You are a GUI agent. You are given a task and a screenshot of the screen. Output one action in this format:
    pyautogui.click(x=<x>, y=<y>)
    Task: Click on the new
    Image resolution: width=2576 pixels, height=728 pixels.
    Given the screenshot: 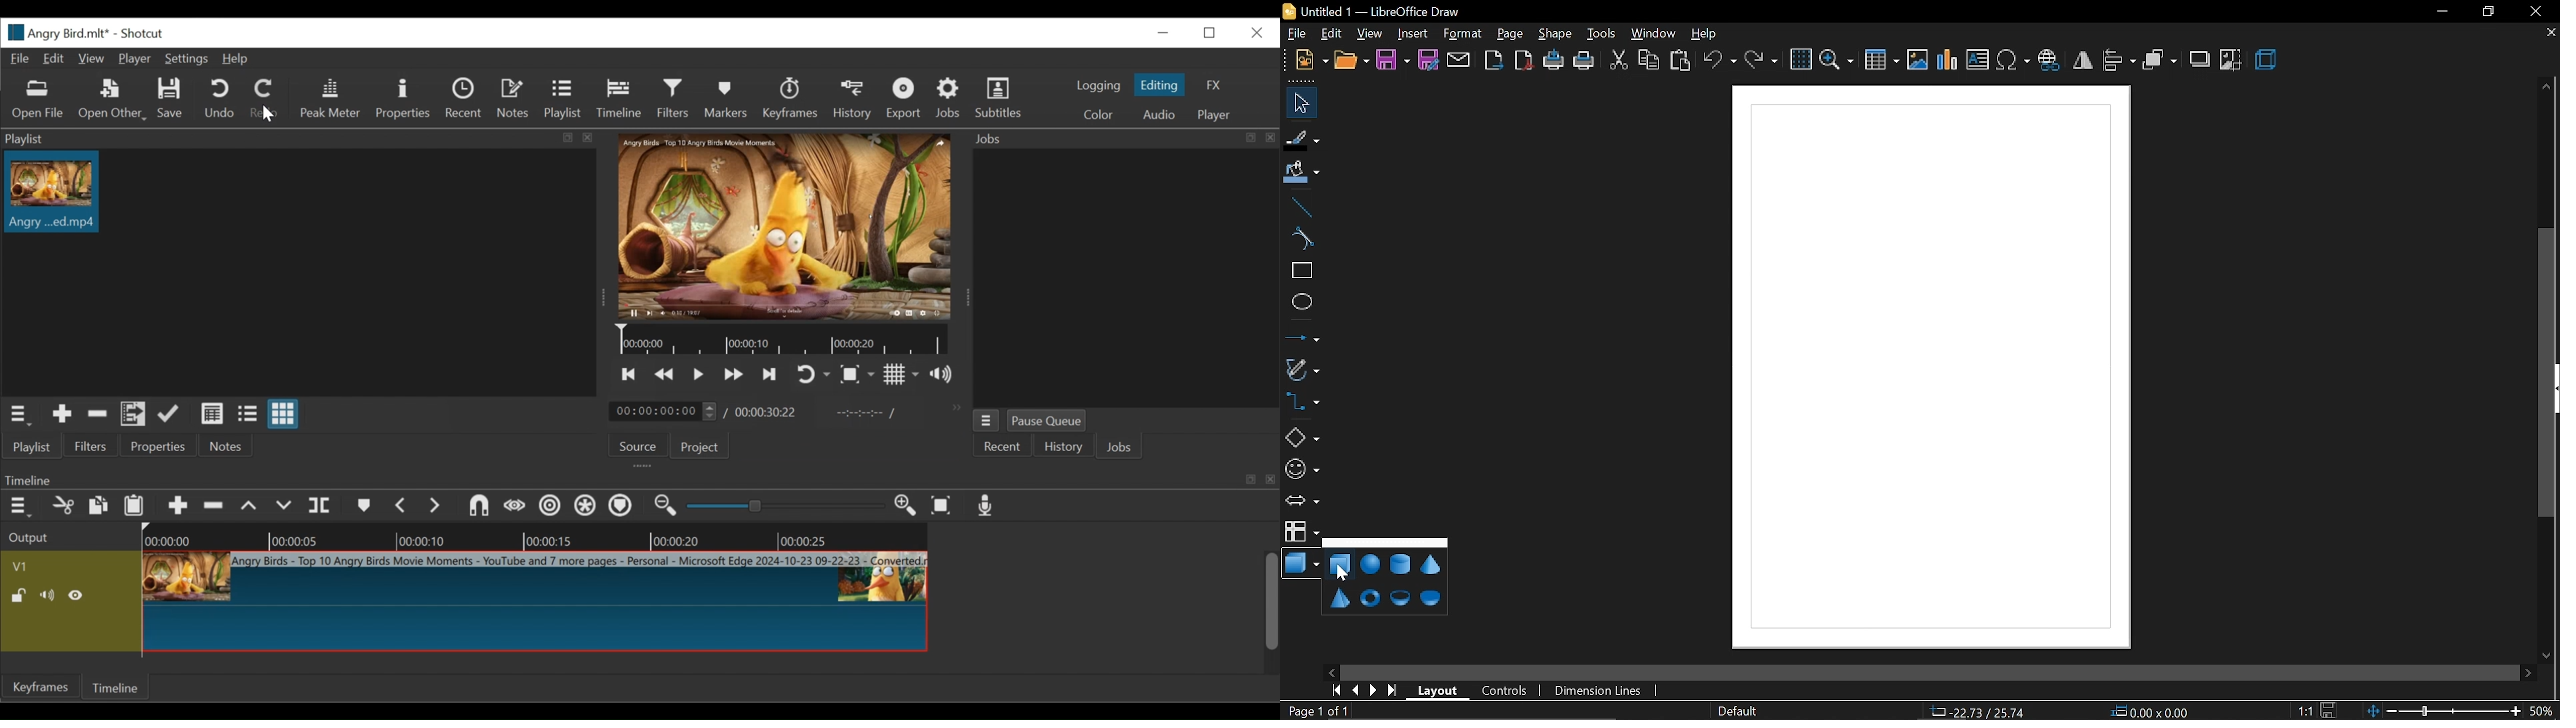 What is the action you would take?
    pyautogui.click(x=1313, y=61)
    